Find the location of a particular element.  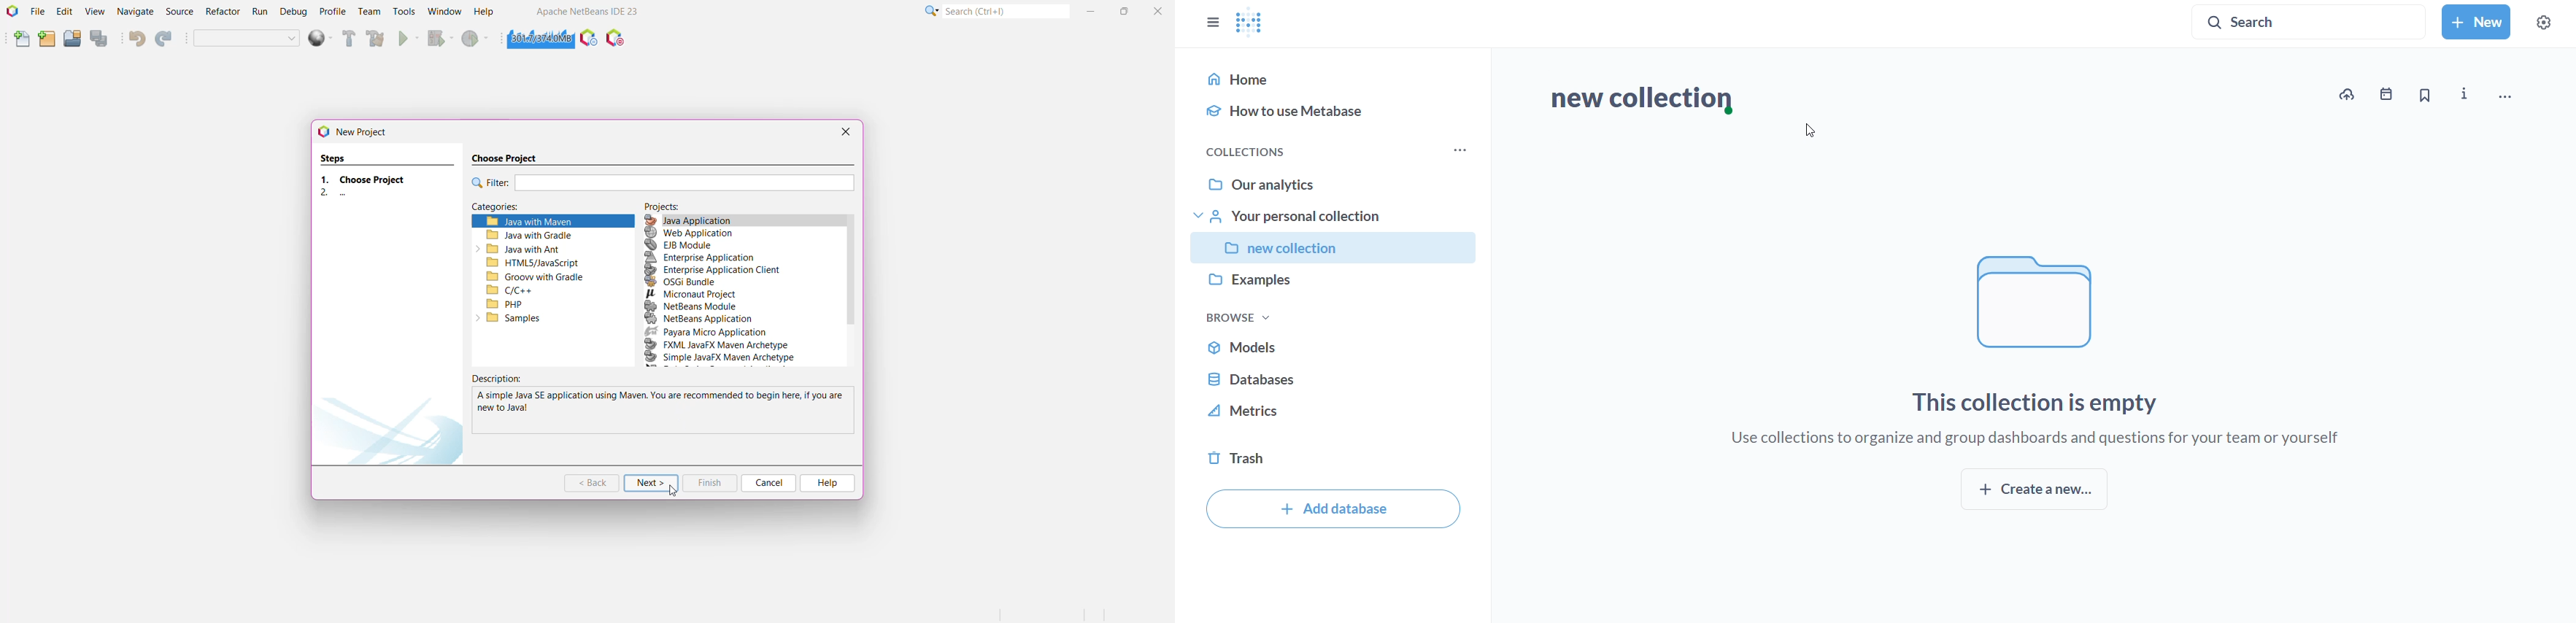

upload data to new collection  is located at coordinates (2346, 95).